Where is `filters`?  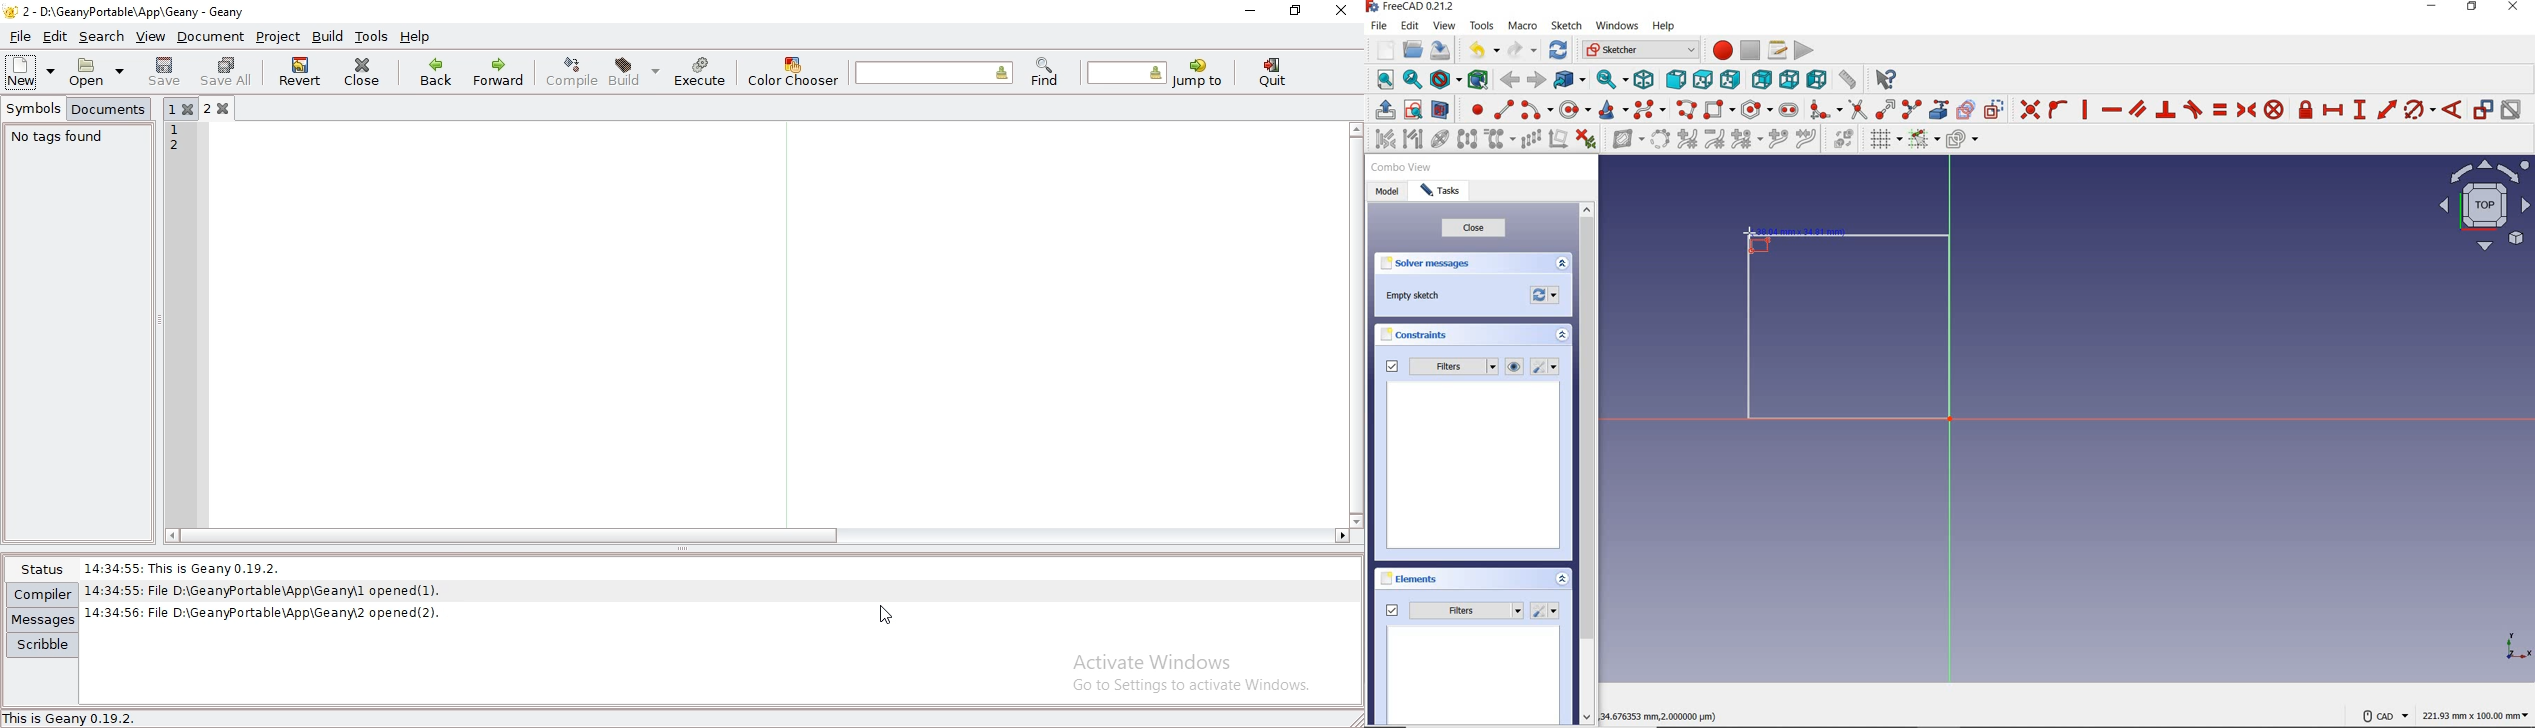 filters is located at coordinates (1440, 367).